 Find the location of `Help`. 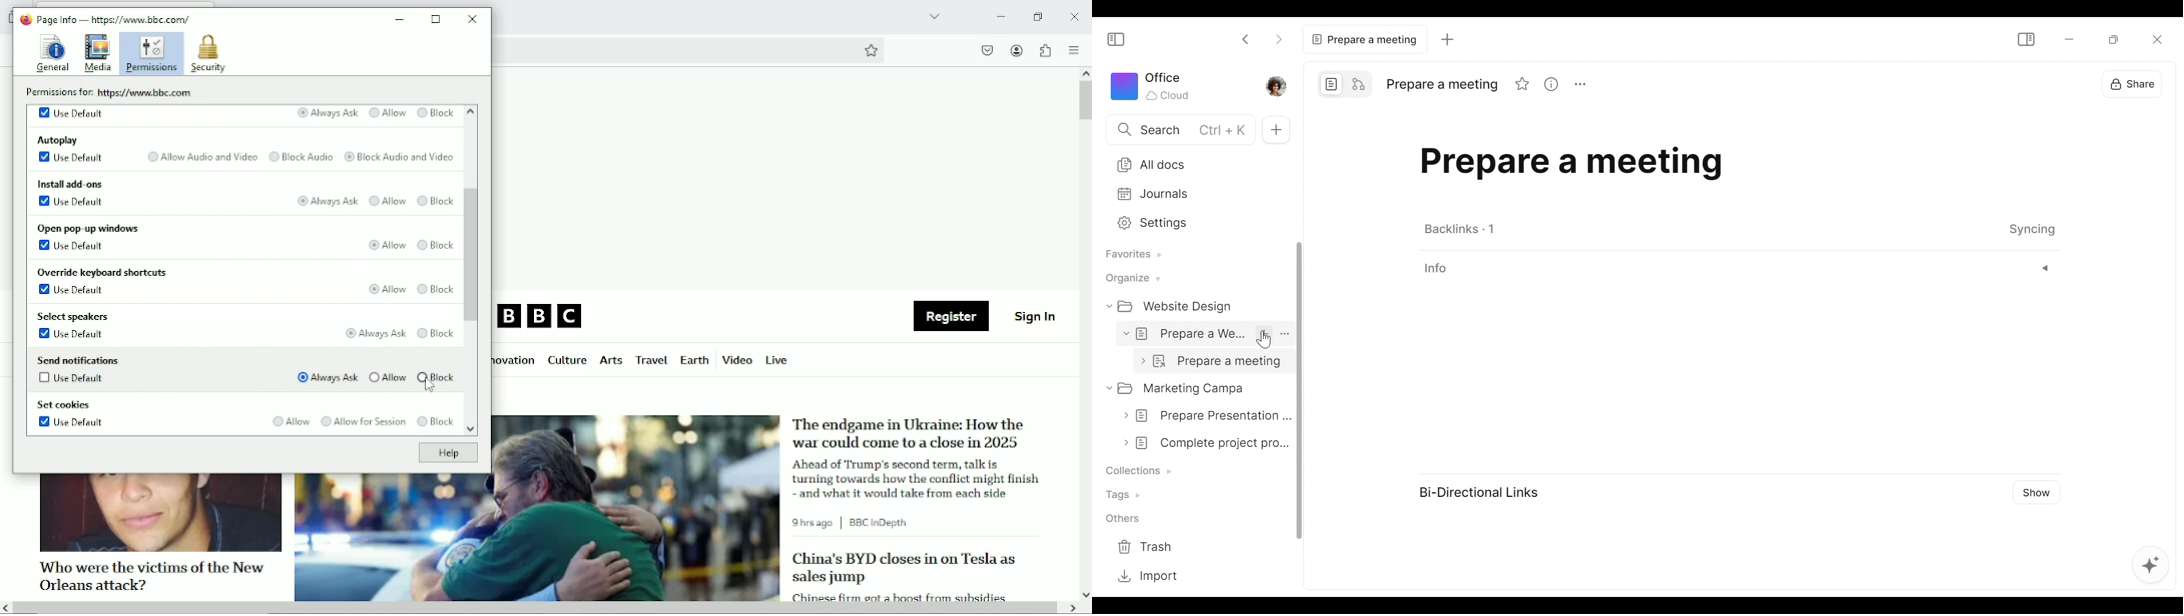

Help is located at coordinates (447, 453).